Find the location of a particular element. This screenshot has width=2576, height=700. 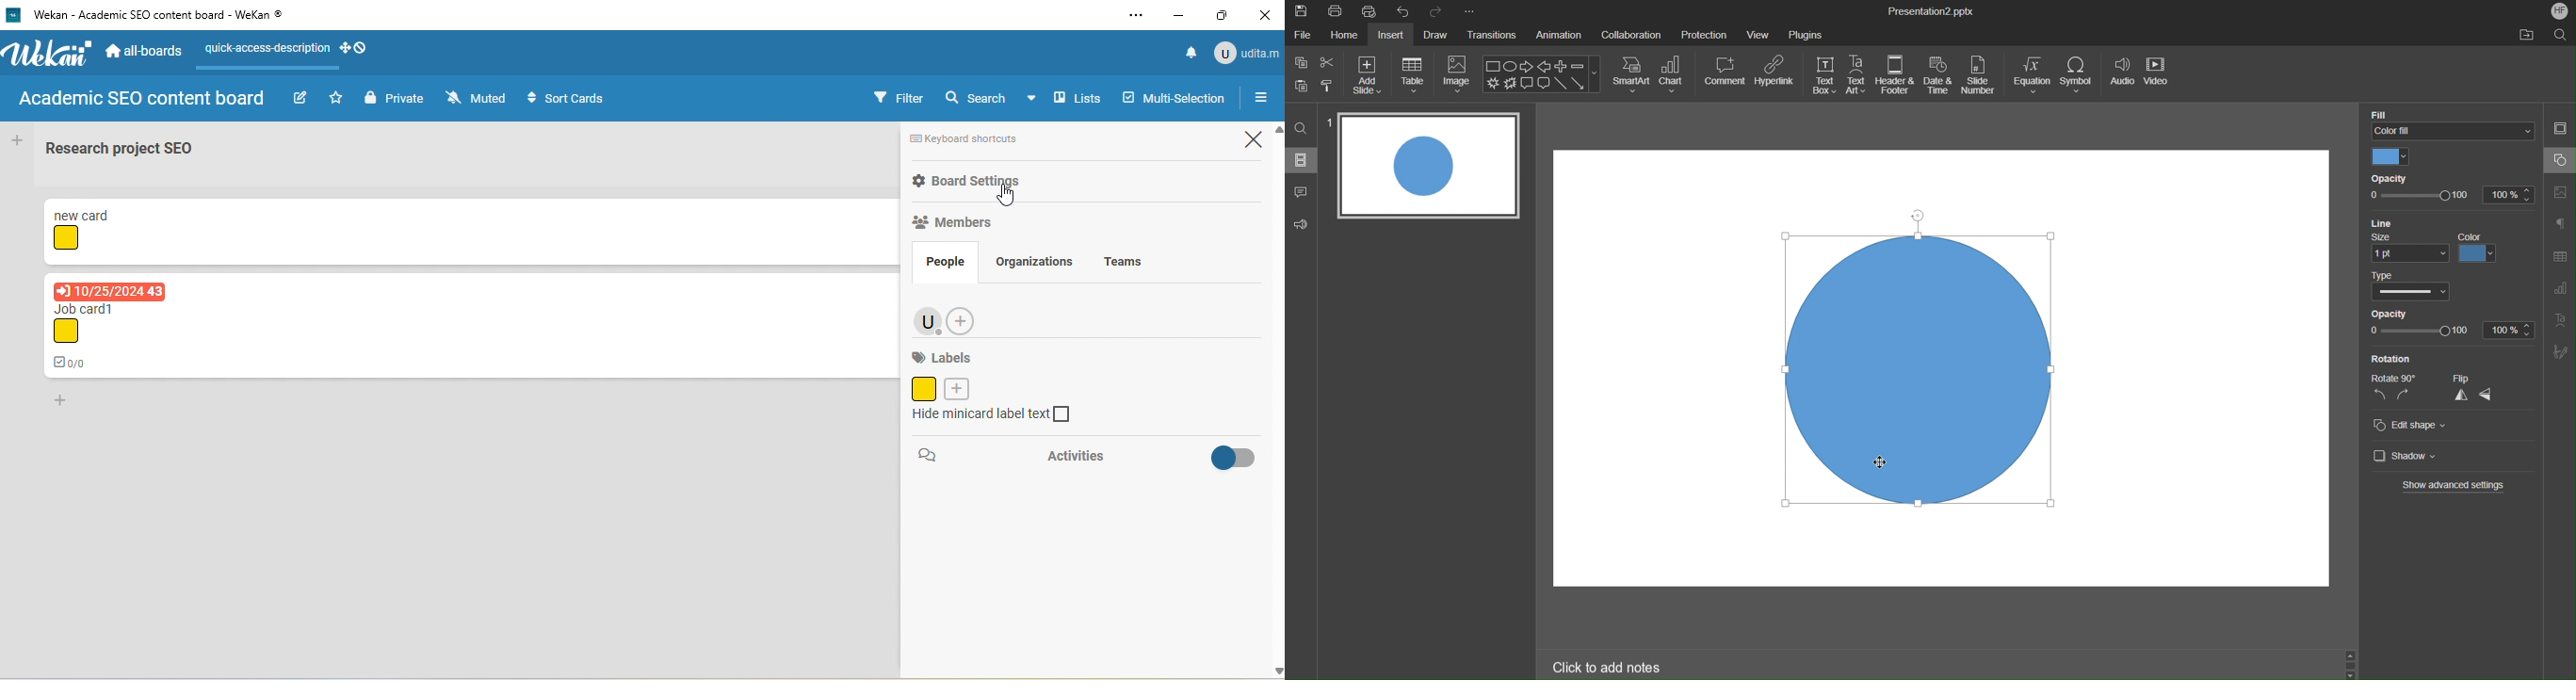

Feedback & Support is located at coordinates (1302, 223).